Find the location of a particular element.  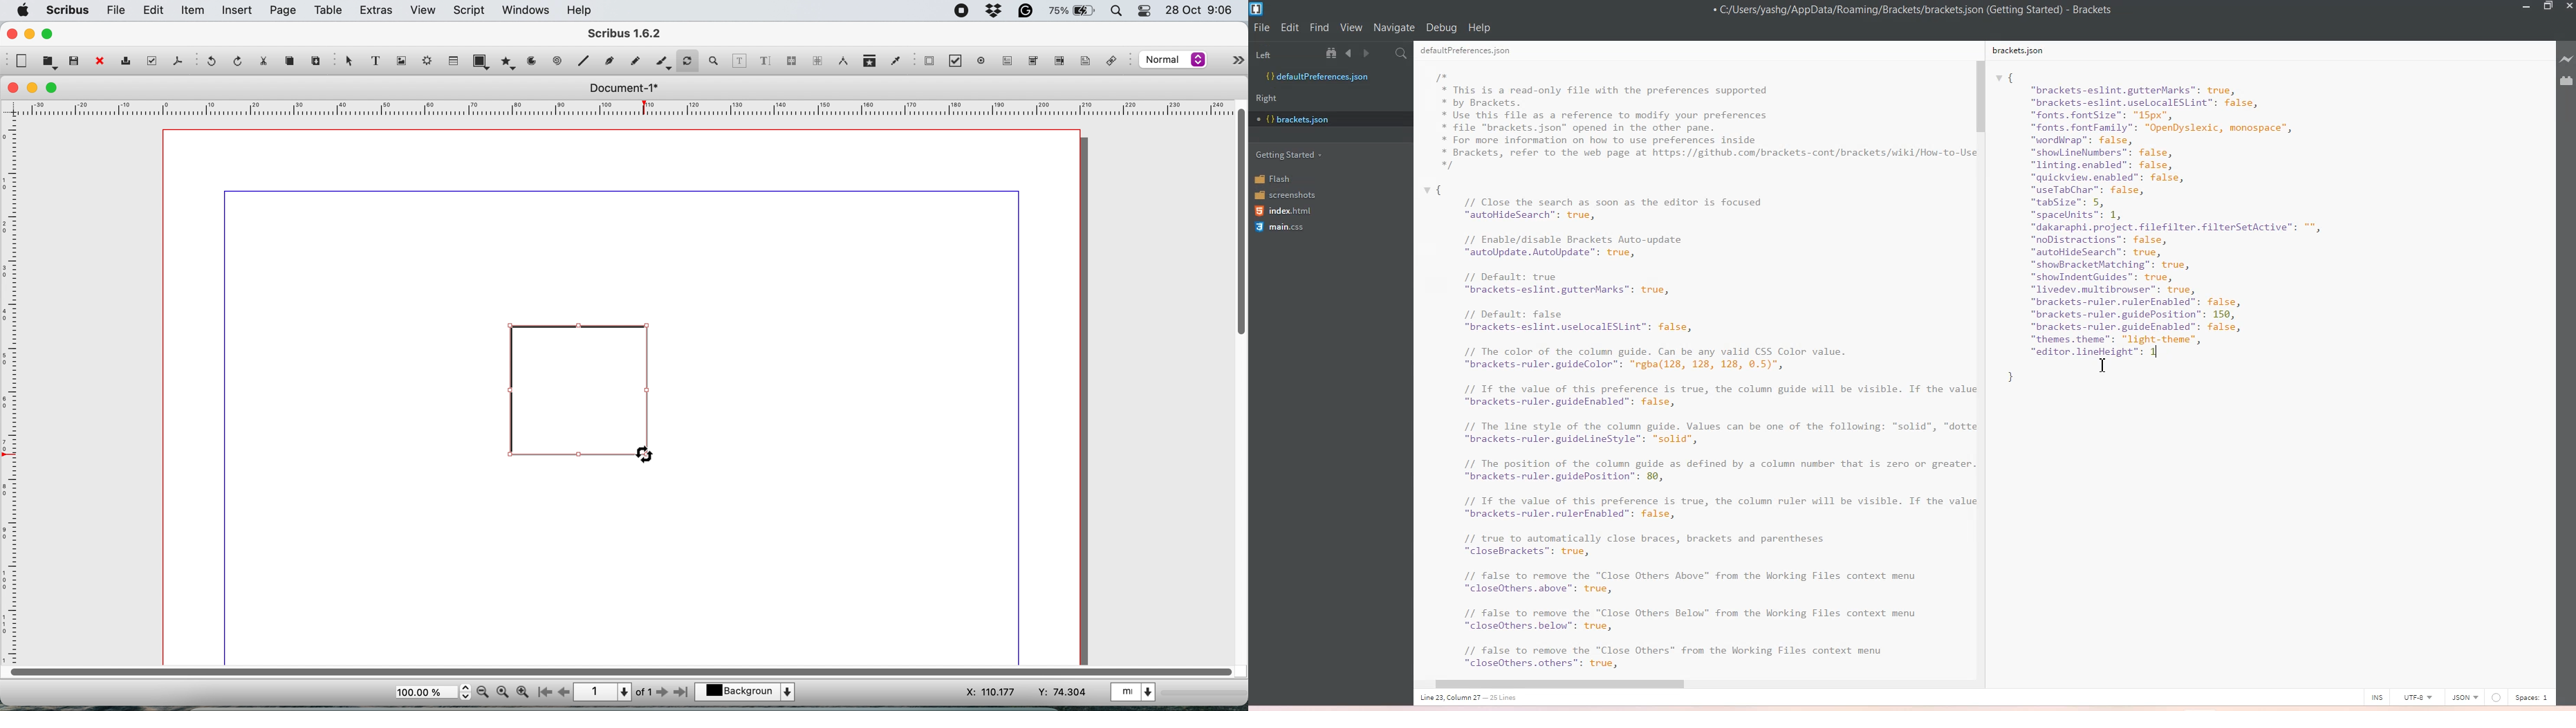

close is located at coordinates (14, 88).